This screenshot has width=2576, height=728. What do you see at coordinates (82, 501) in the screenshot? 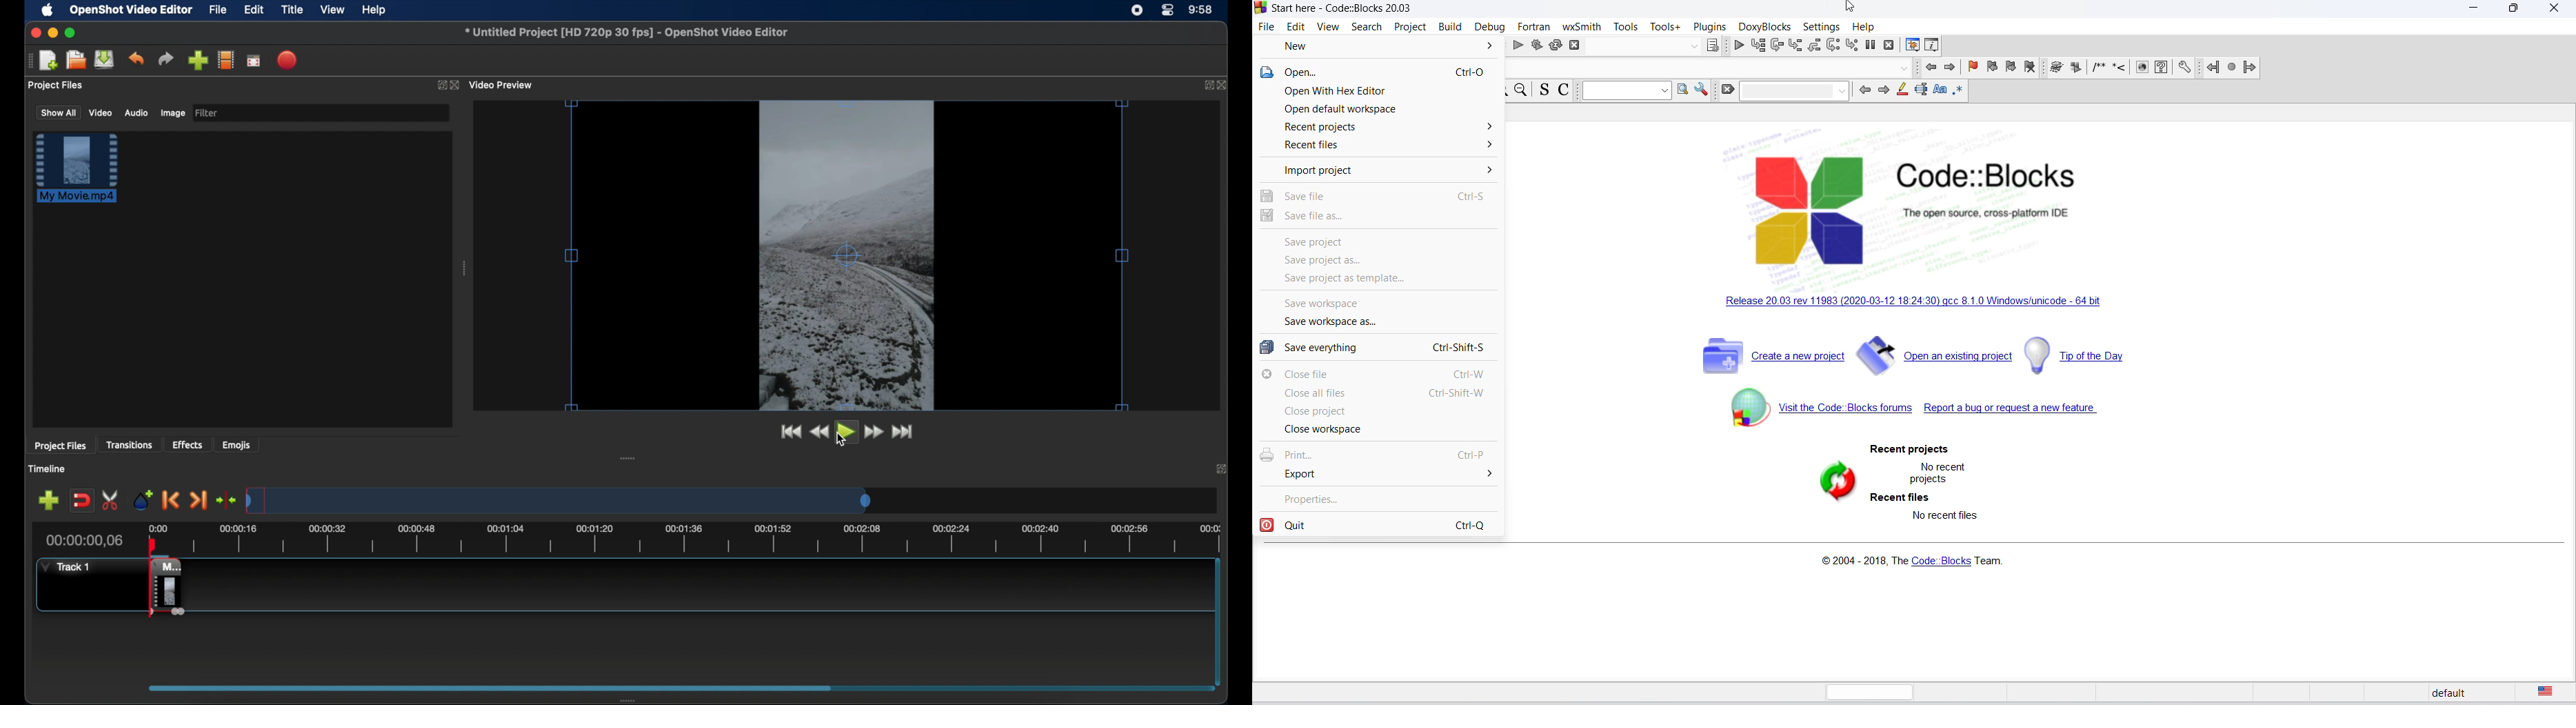
I see `disable snapping` at bounding box center [82, 501].